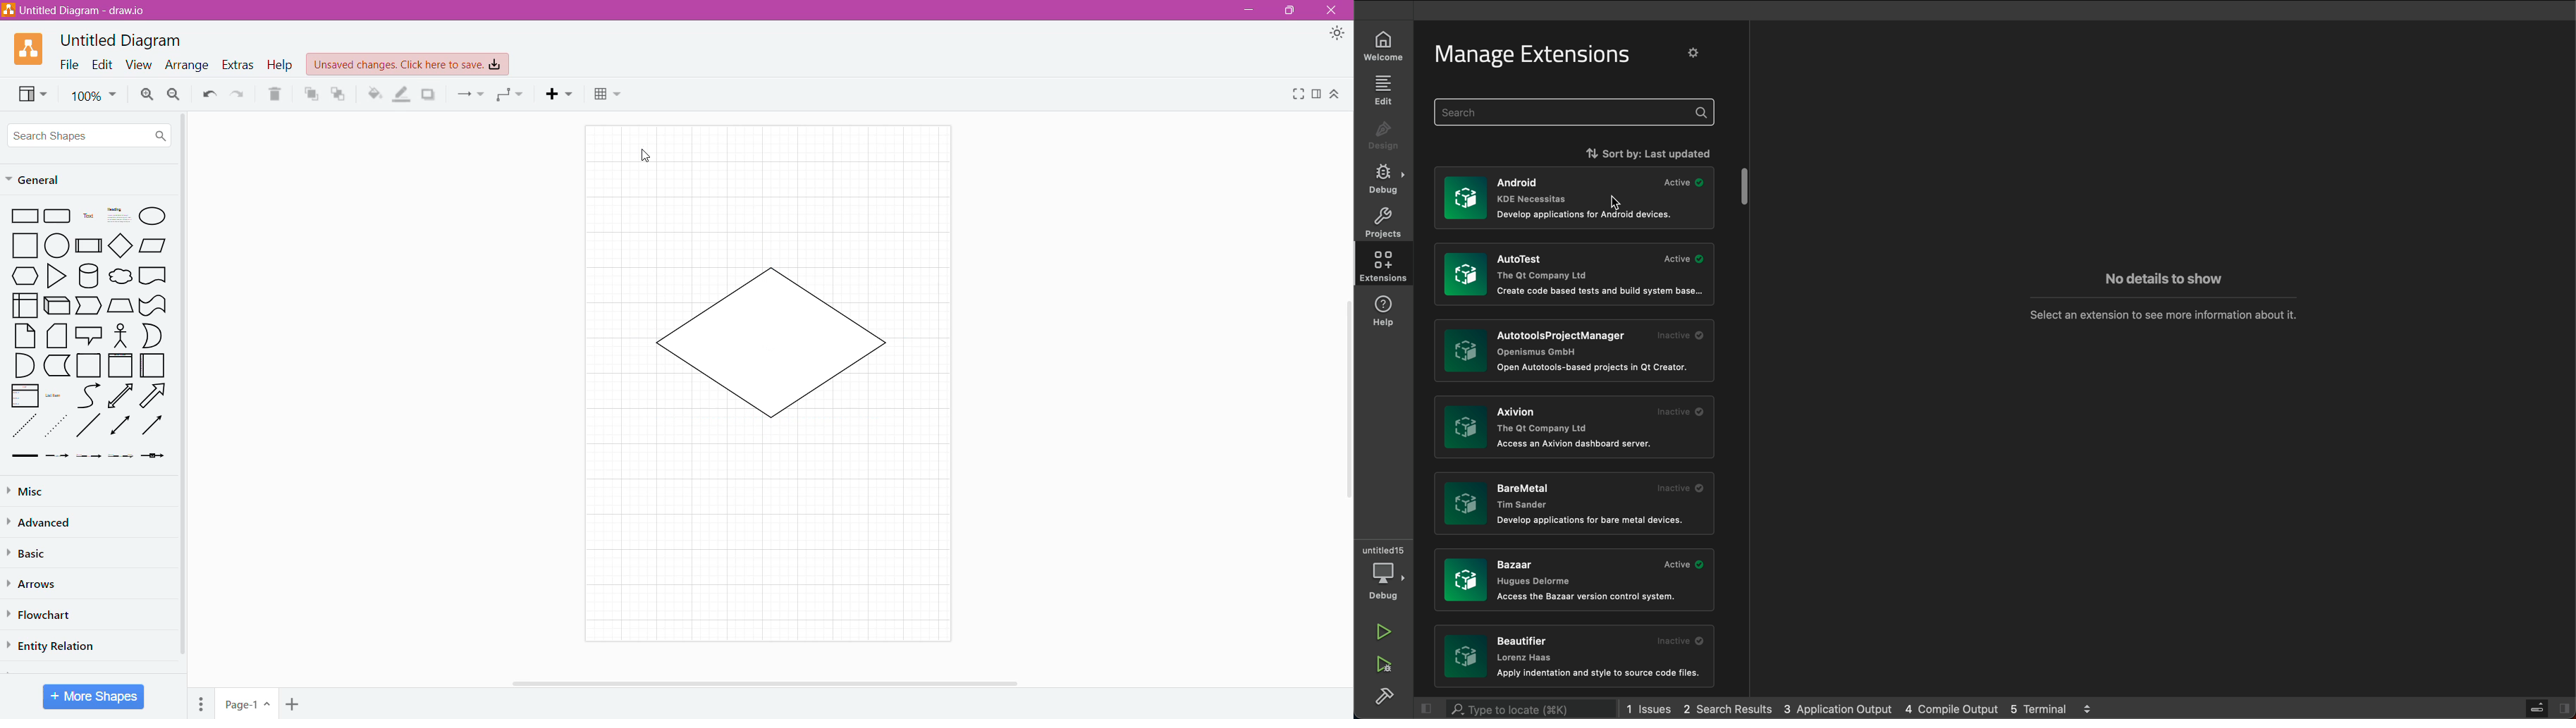 The height and width of the screenshot is (728, 2576). What do you see at coordinates (58, 216) in the screenshot?
I see `Rounded Rectangle` at bounding box center [58, 216].